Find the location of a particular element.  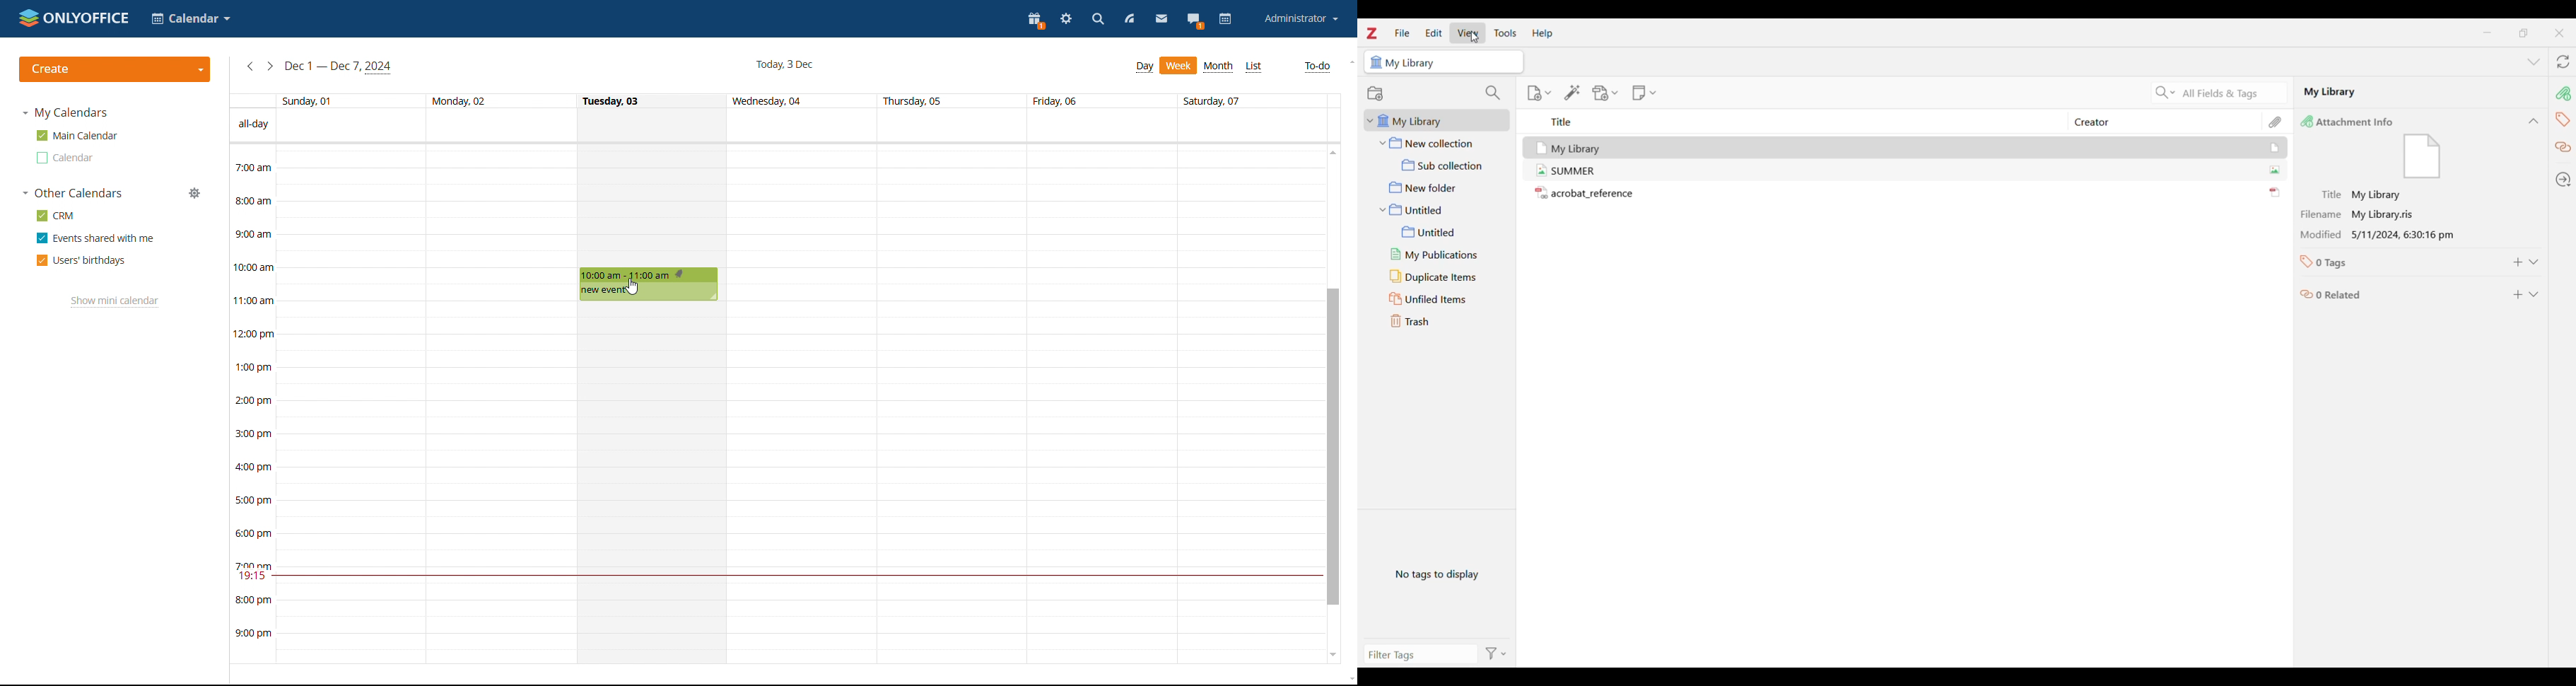

My Library is located at coordinates (1584, 147).